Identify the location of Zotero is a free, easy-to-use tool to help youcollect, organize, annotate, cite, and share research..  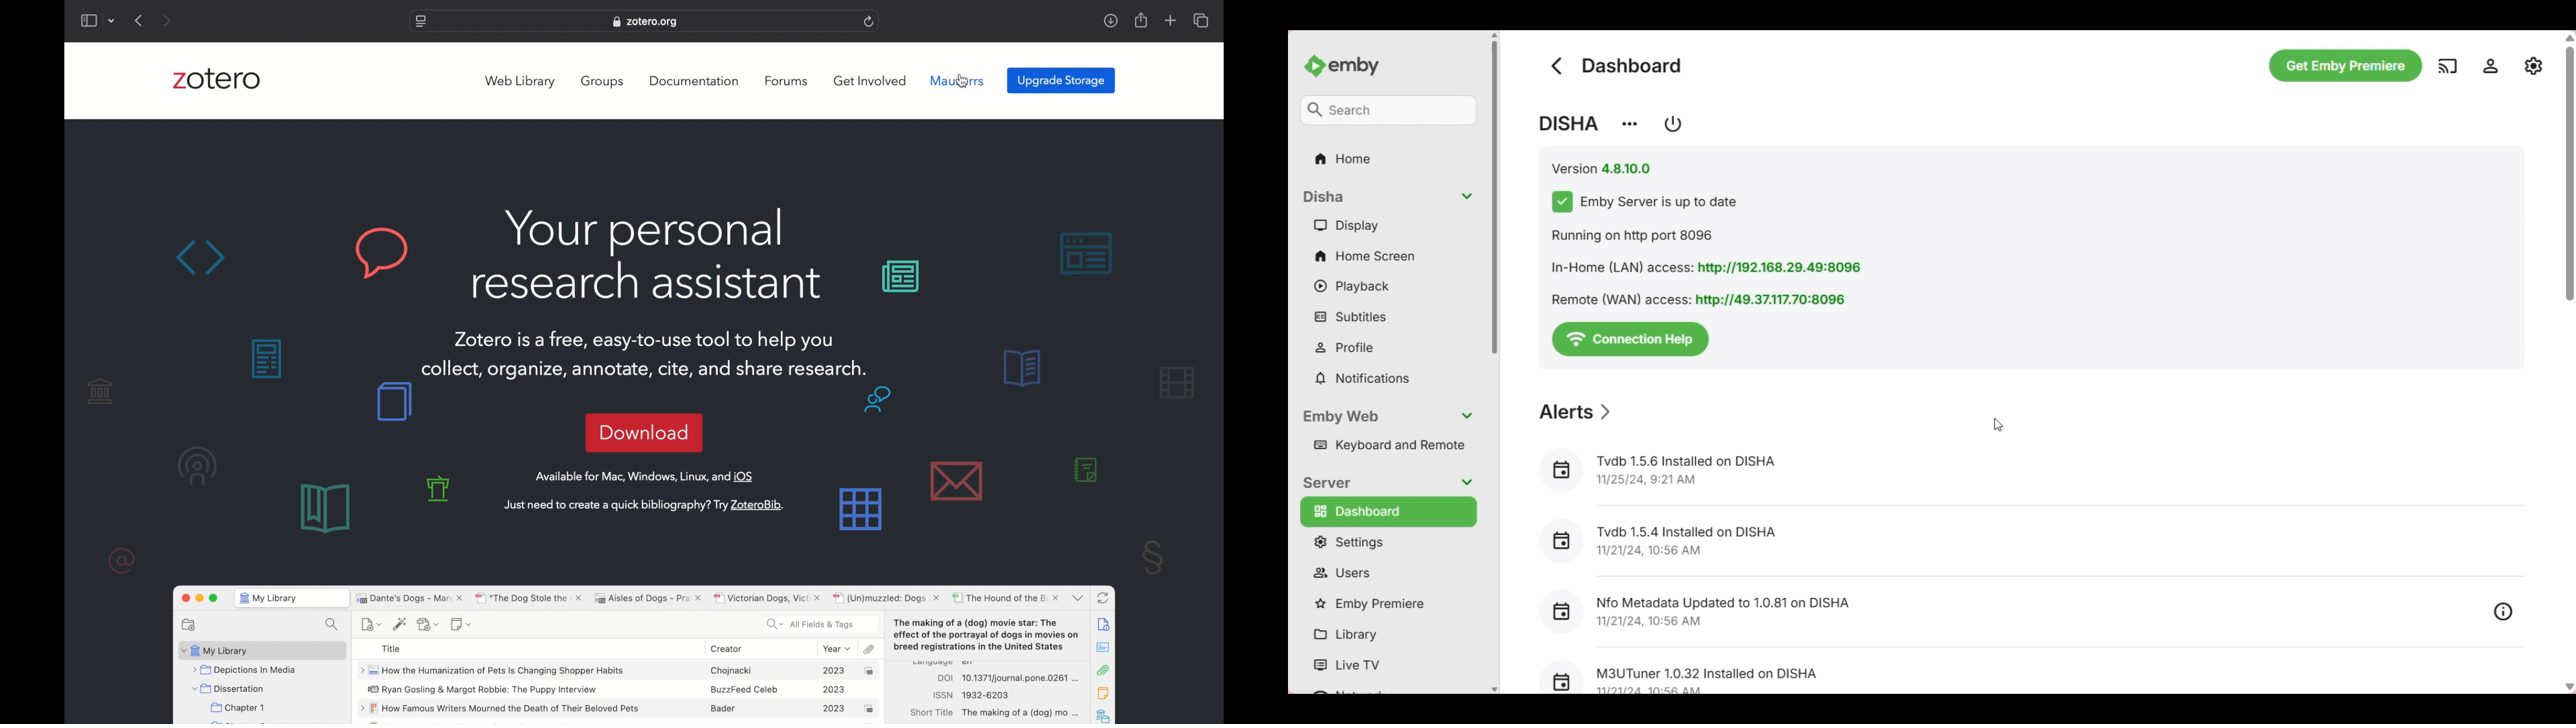
(653, 356).